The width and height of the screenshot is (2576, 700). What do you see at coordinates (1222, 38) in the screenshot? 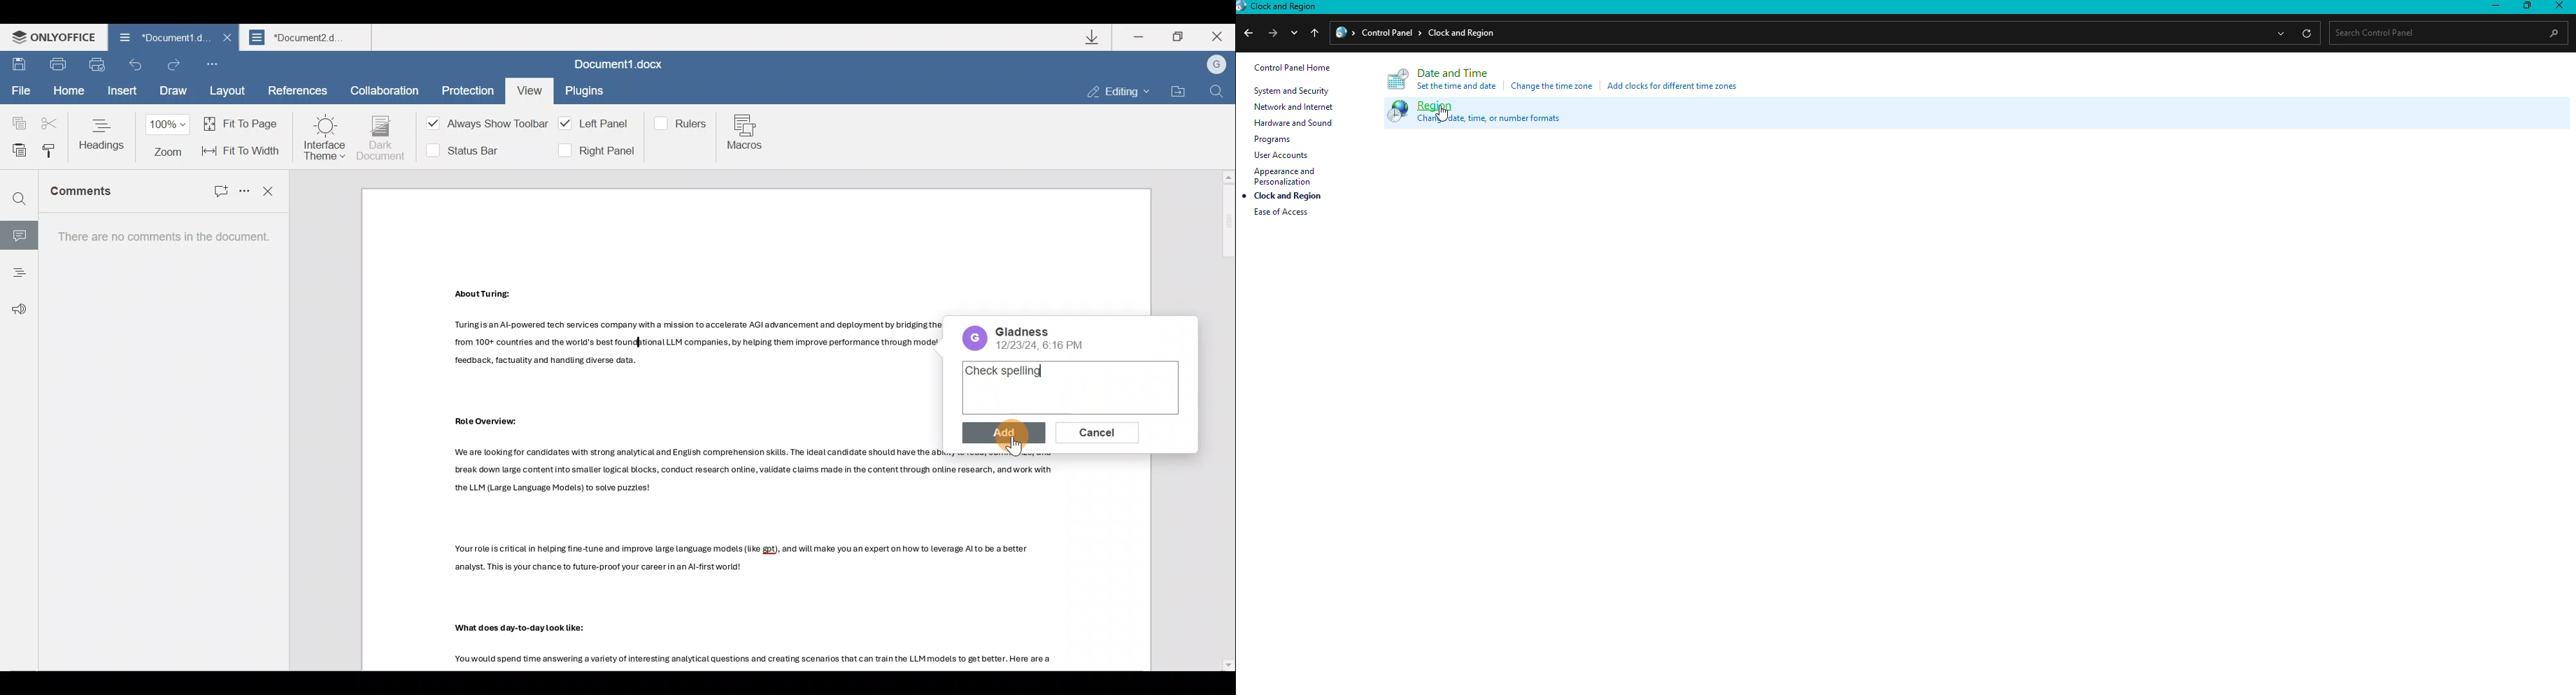
I see `Close` at bounding box center [1222, 38].